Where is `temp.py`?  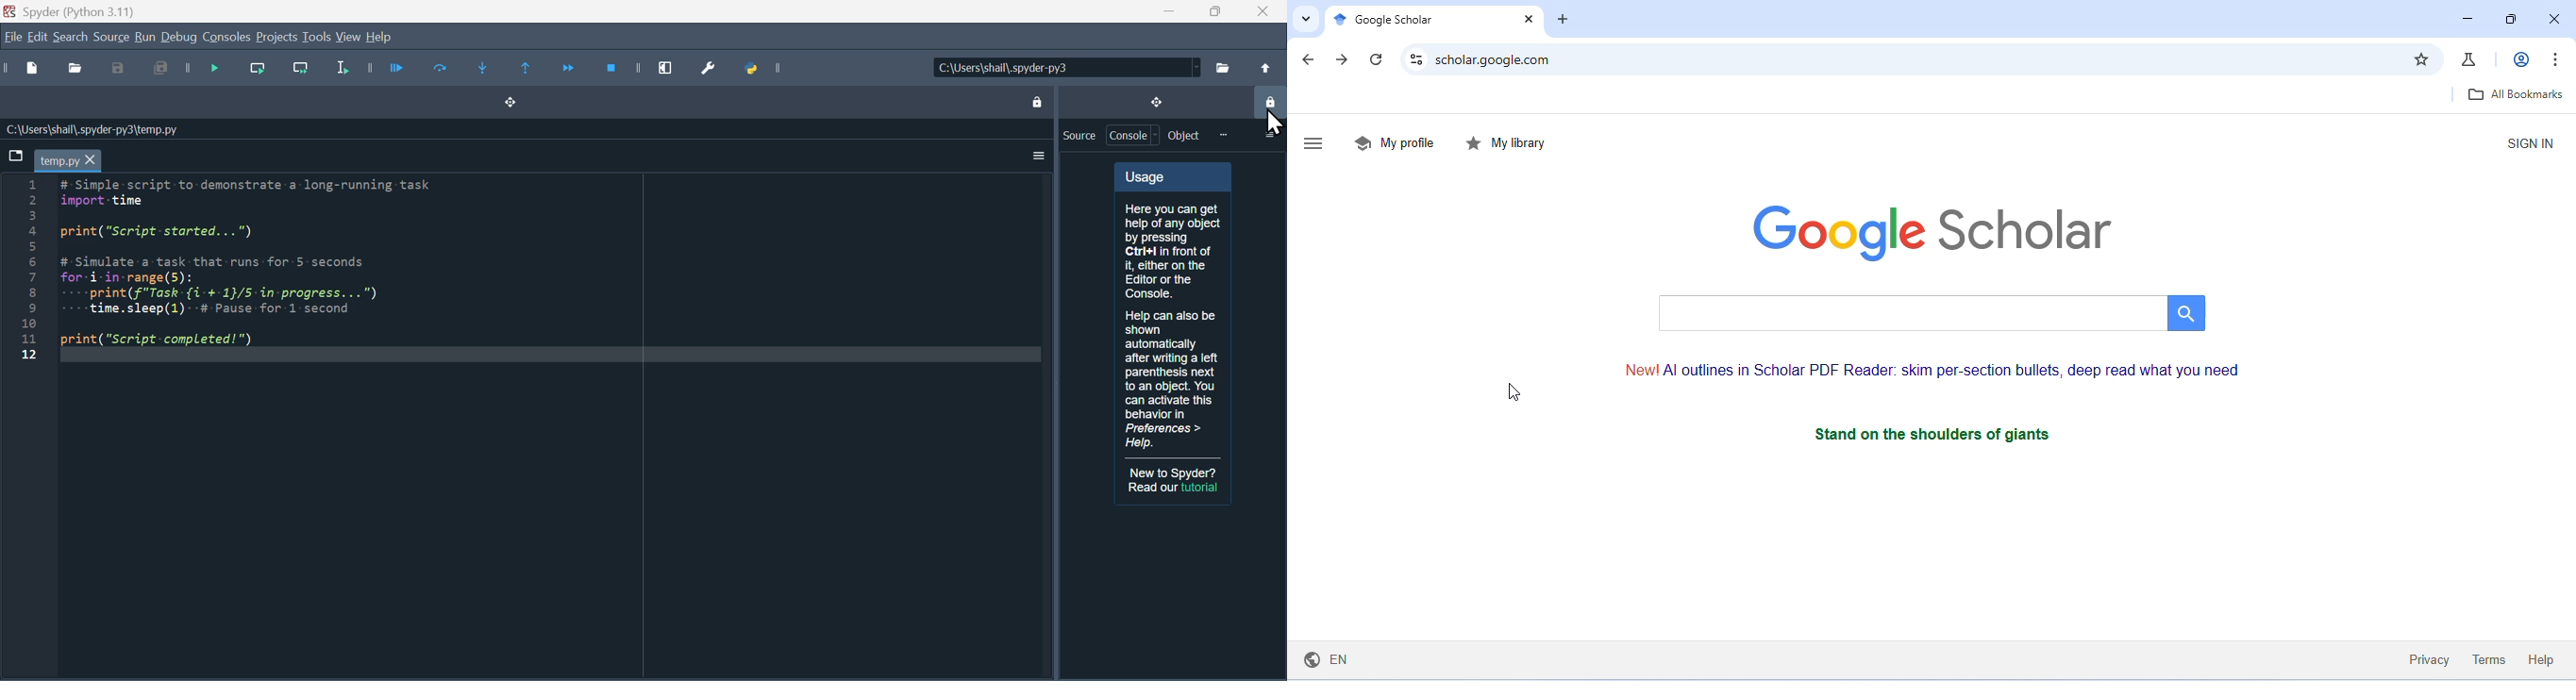 temp.py is located at coordinates (68, 160).